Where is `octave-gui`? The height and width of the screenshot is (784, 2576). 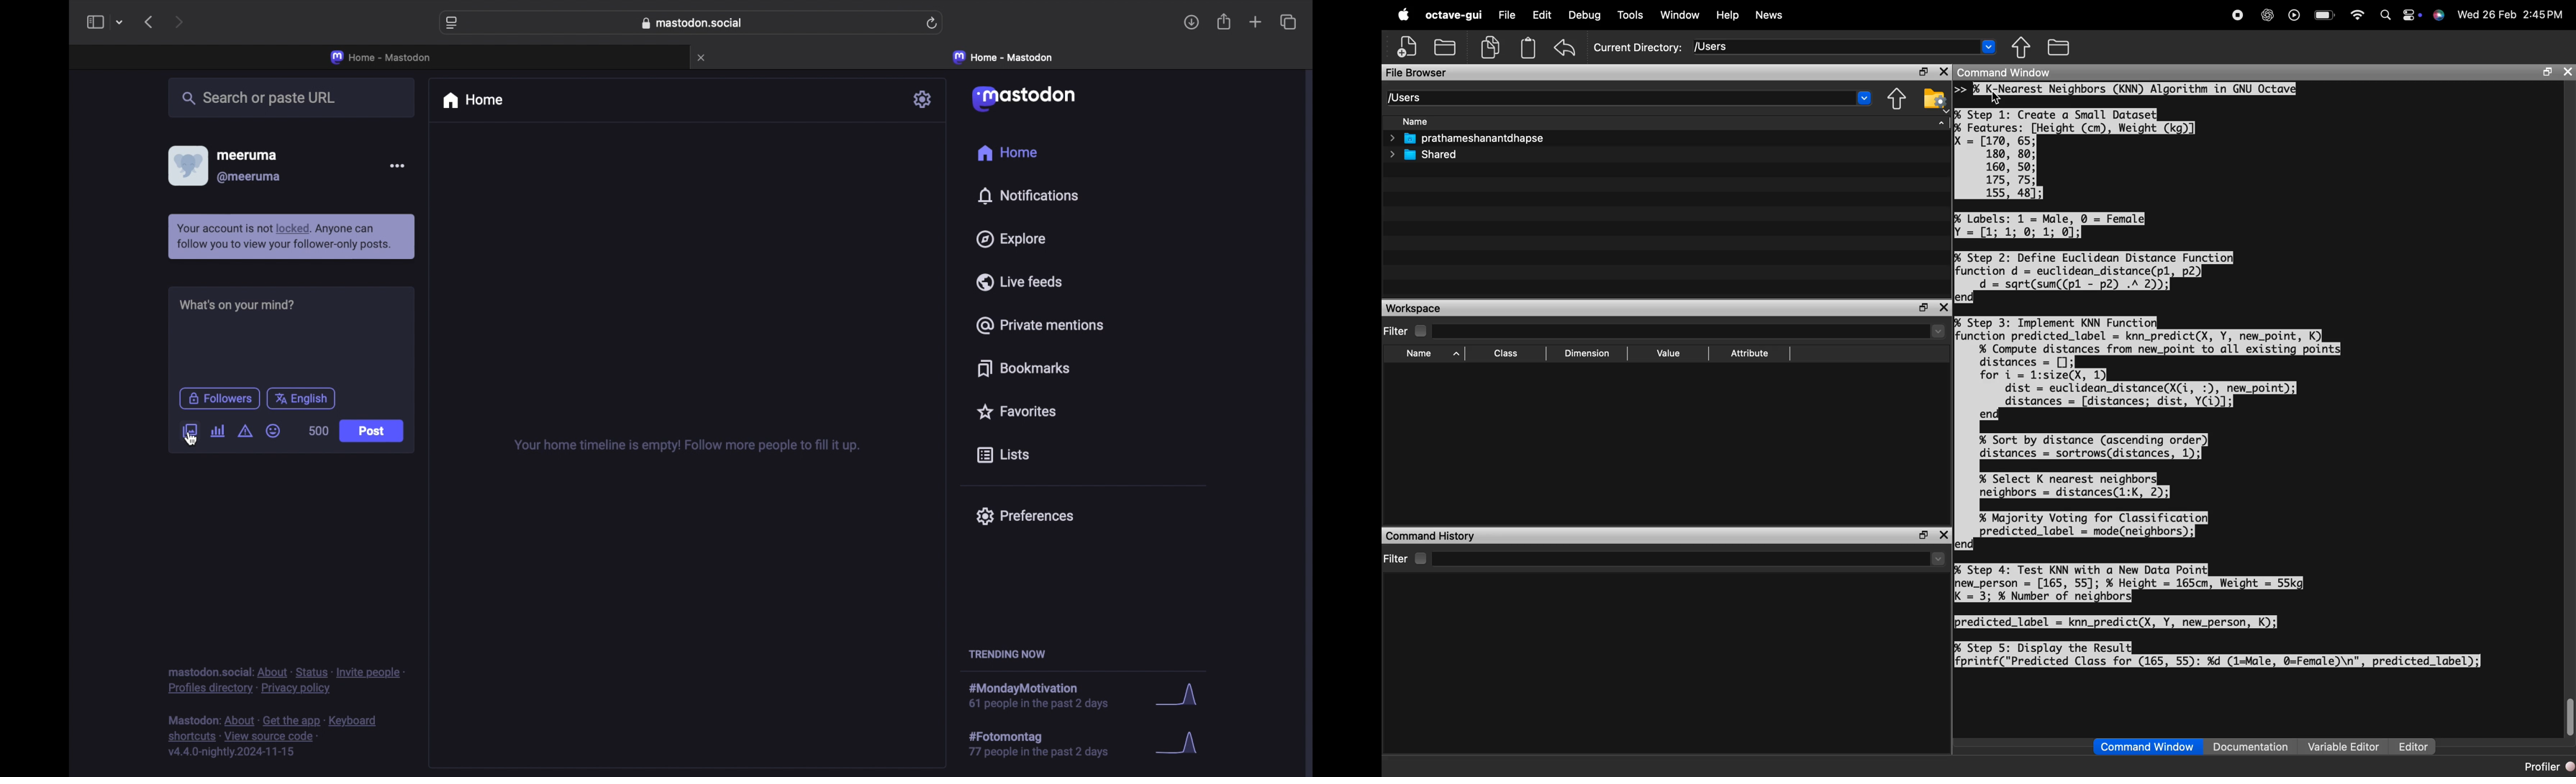
octave-gui is located at coordinates (1454, 15).